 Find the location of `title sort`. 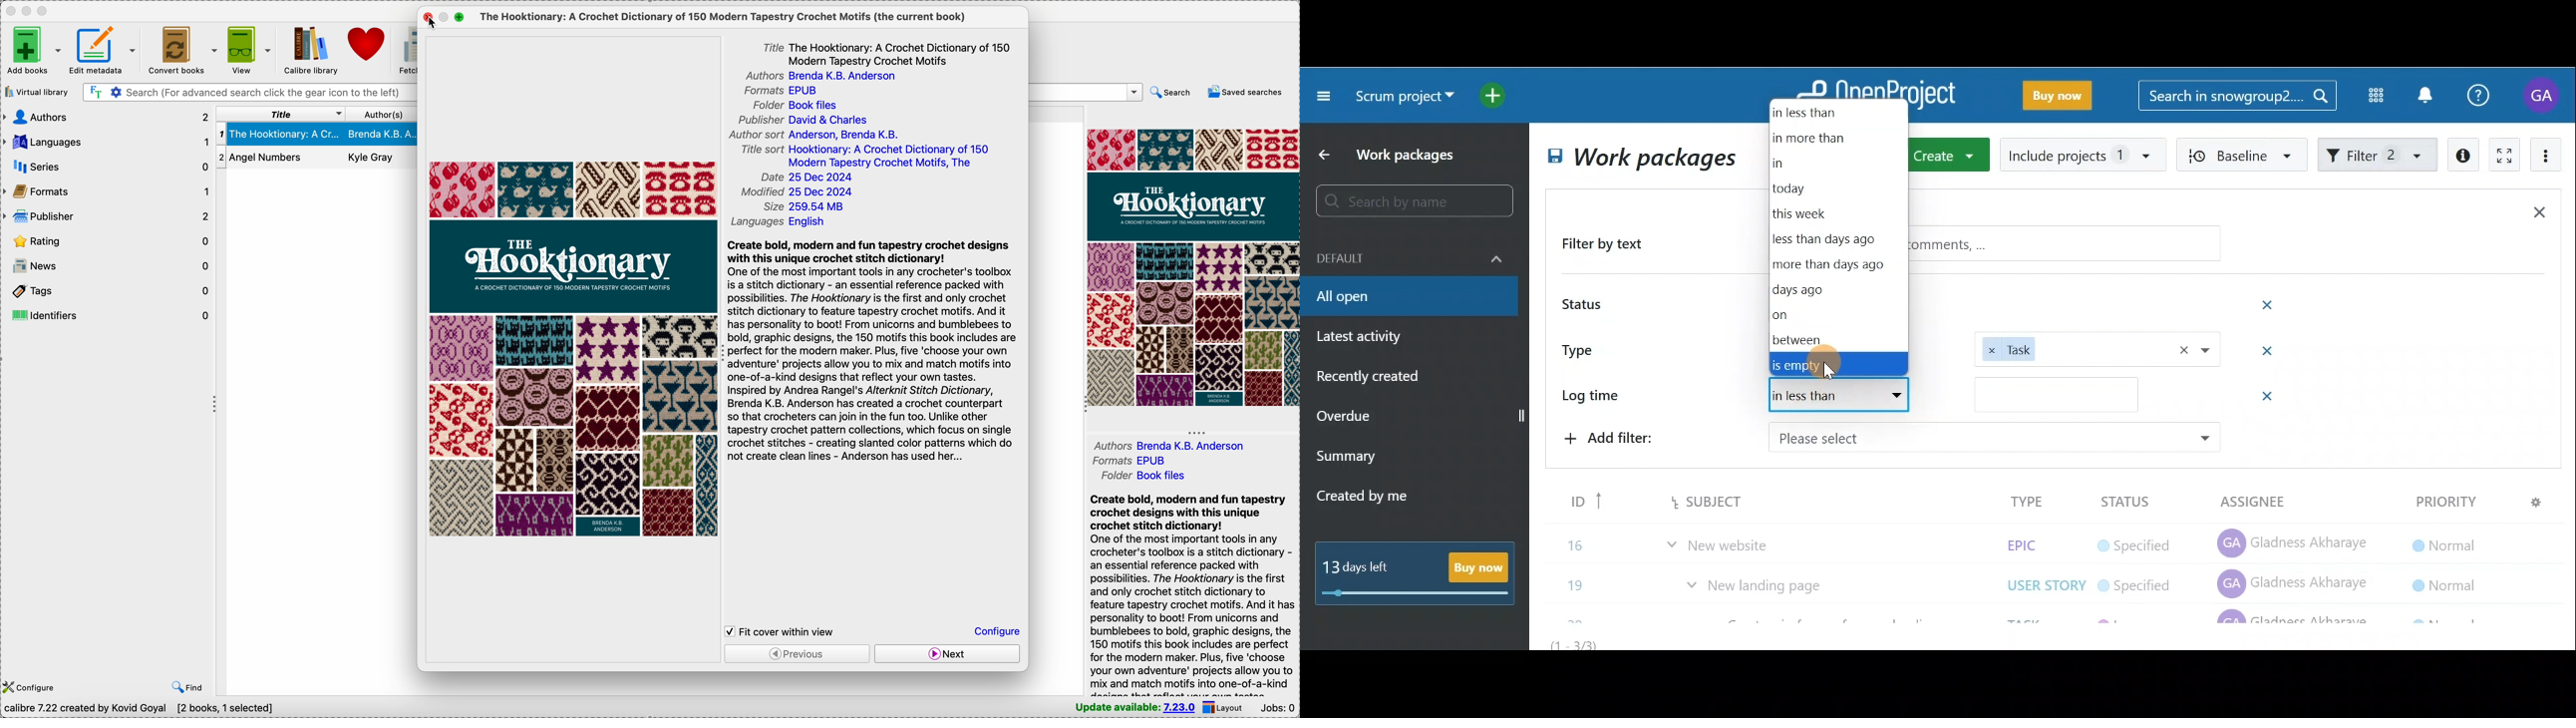

title sort is located at coordinates (866, 157).